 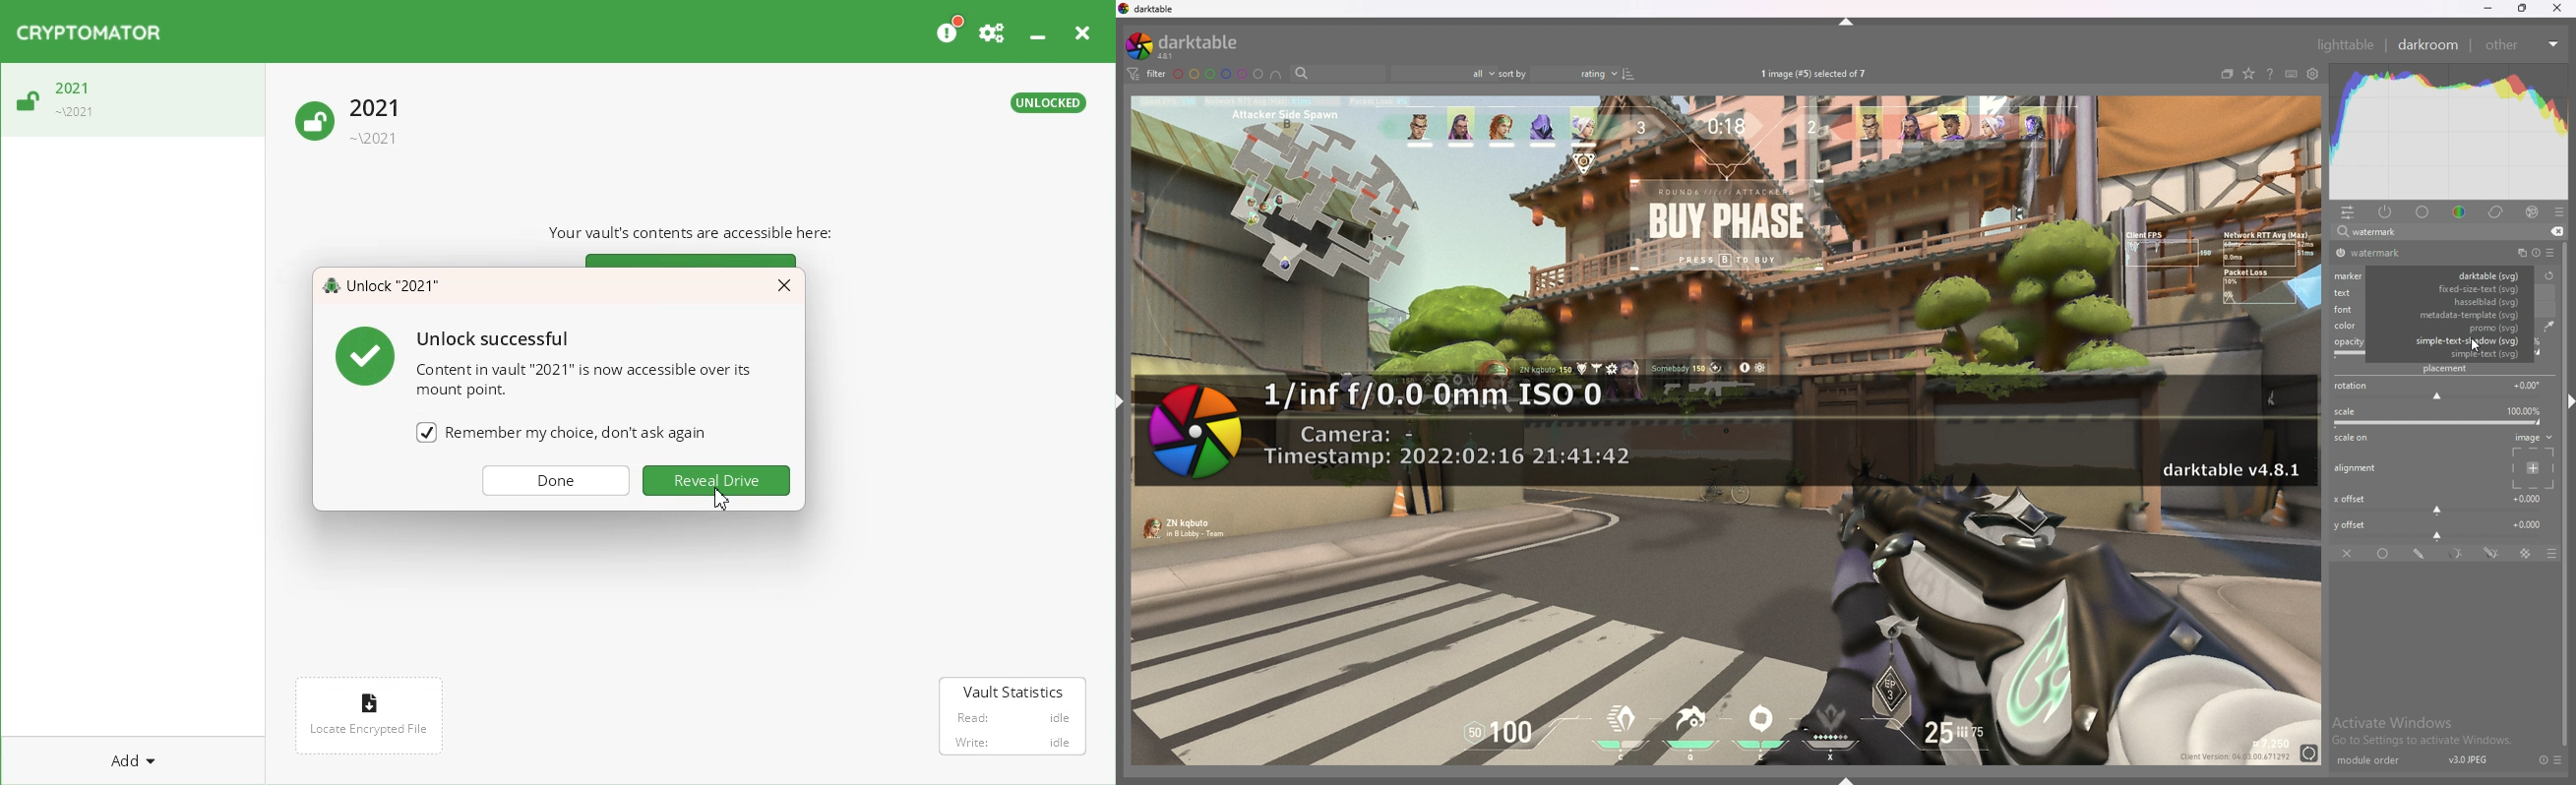 I want to click on show global preference, so click(x=2314, y=75).